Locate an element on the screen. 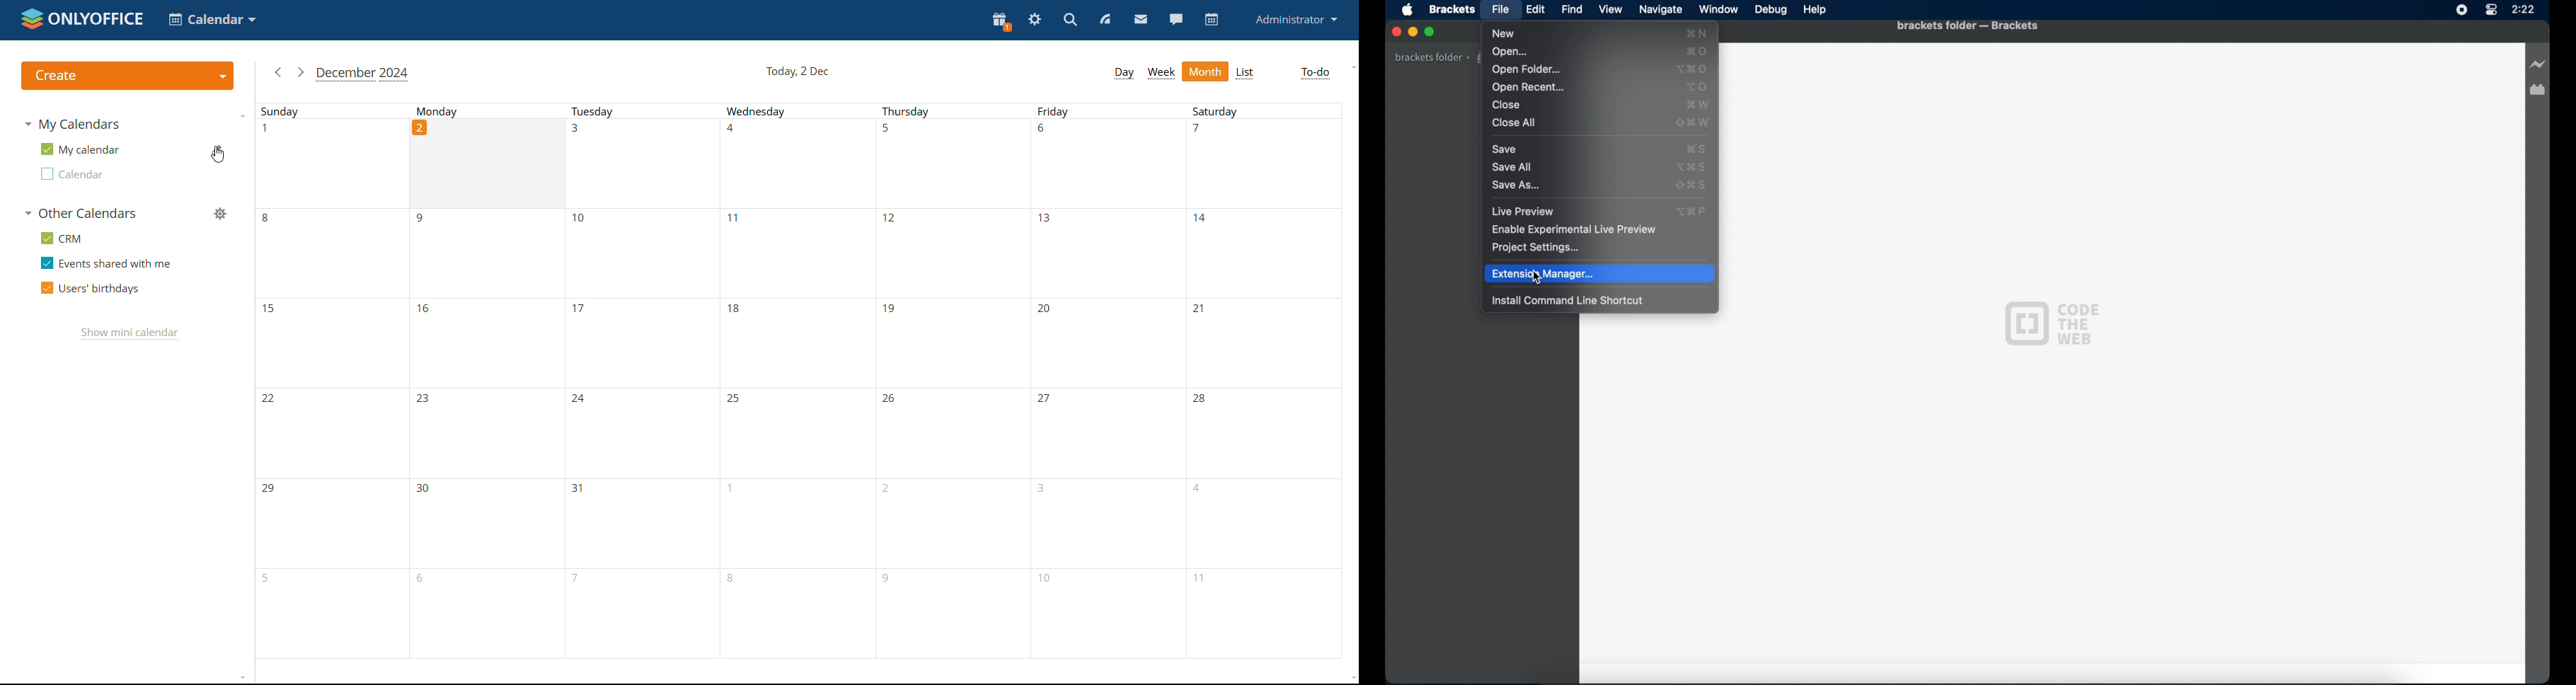 The image size is (2576, 700). help is located at coordinates (1815, 10).